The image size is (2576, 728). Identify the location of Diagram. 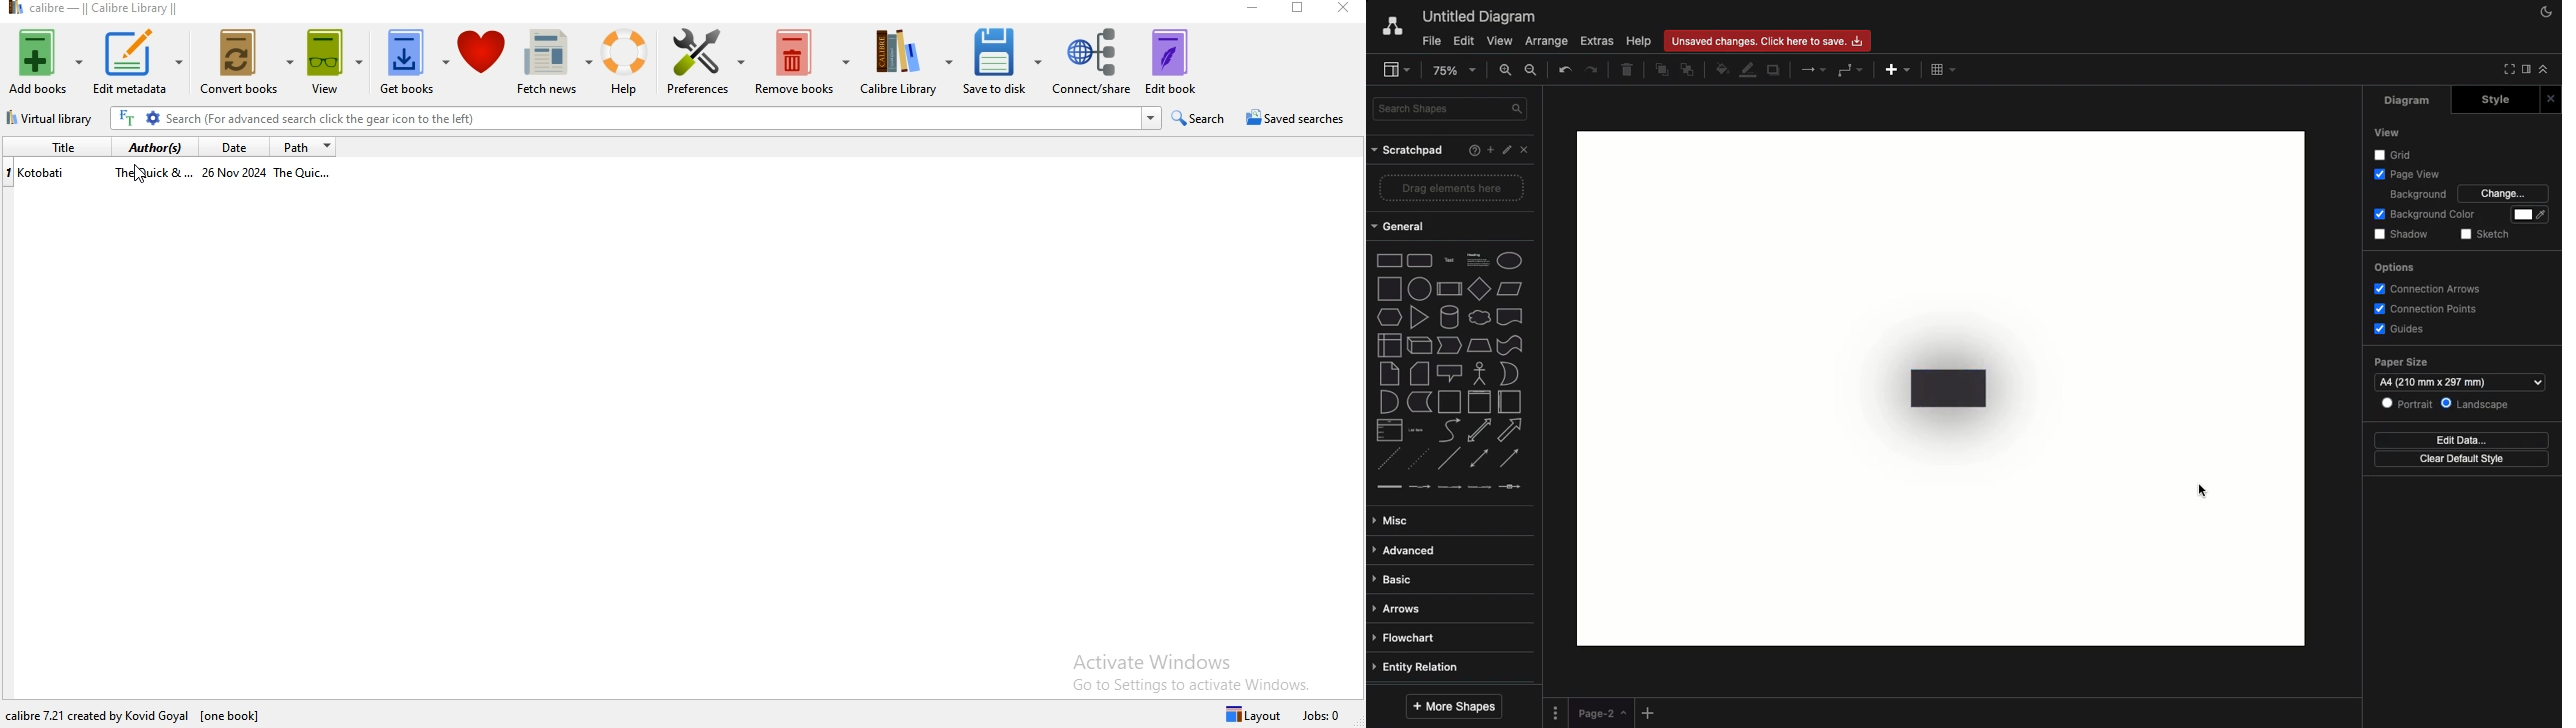
(2401, 101).